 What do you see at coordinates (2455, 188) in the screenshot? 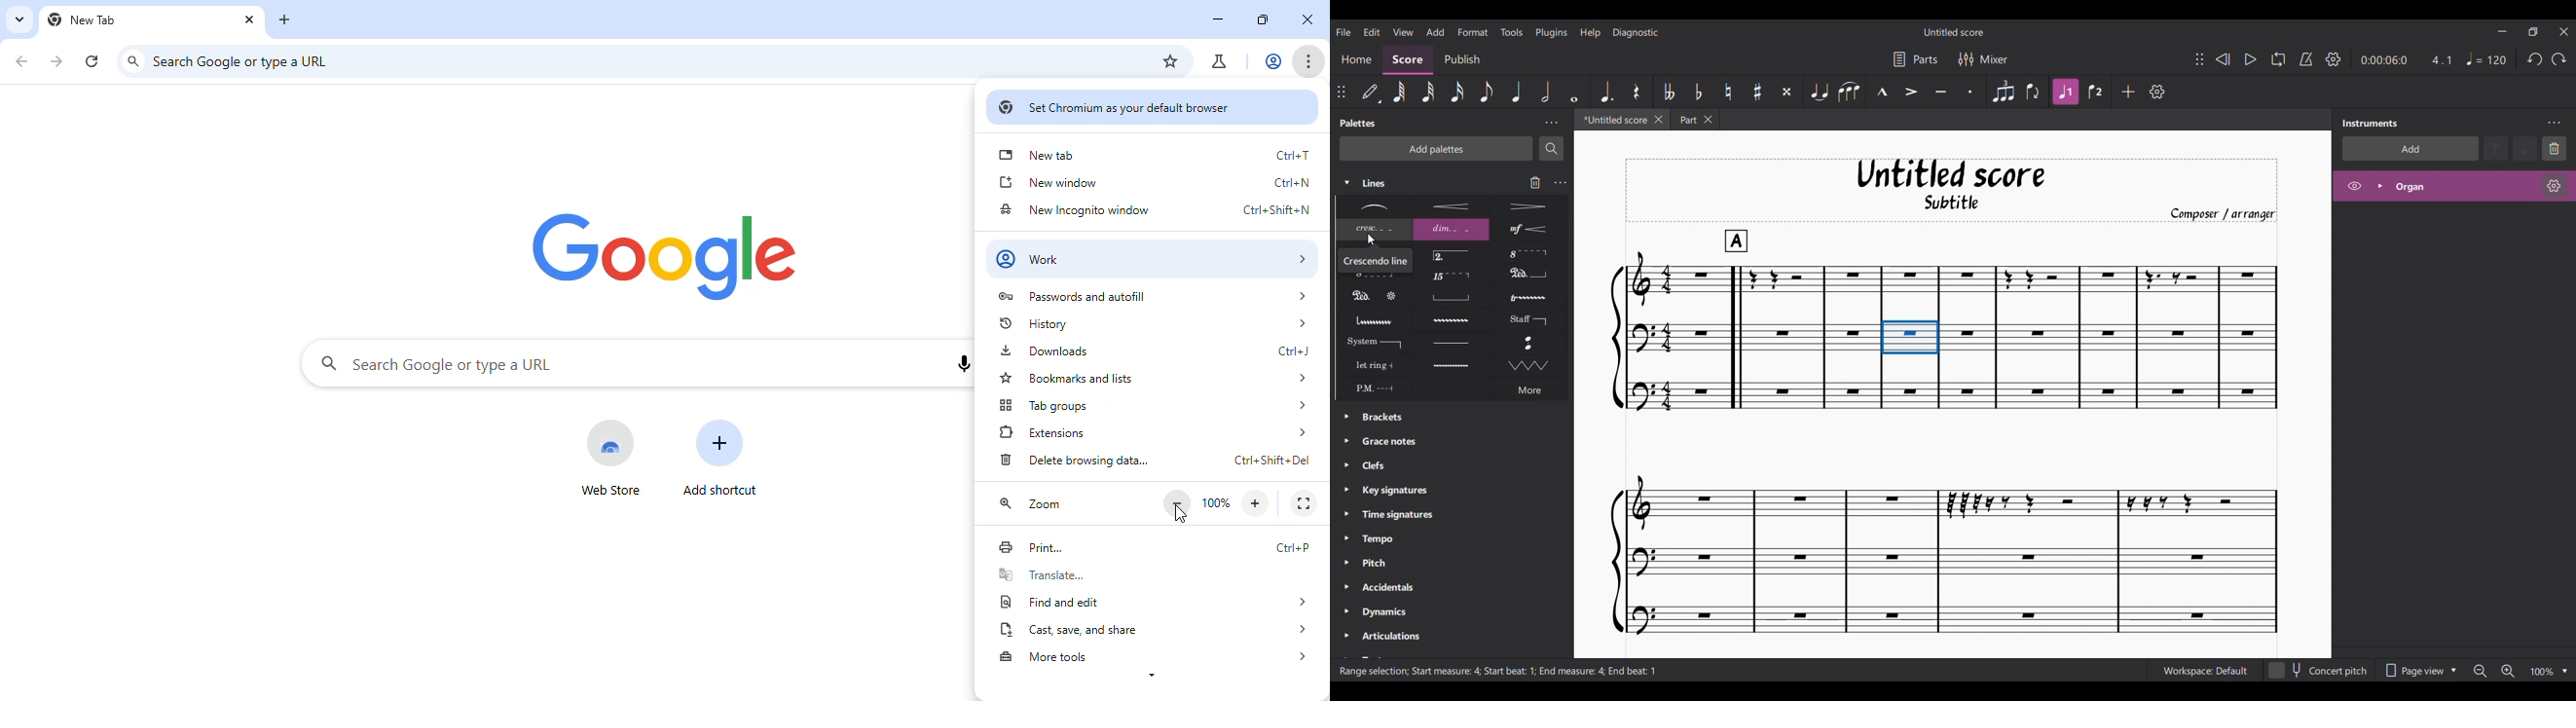
I see `opem` at bounding box center [2455, 188].